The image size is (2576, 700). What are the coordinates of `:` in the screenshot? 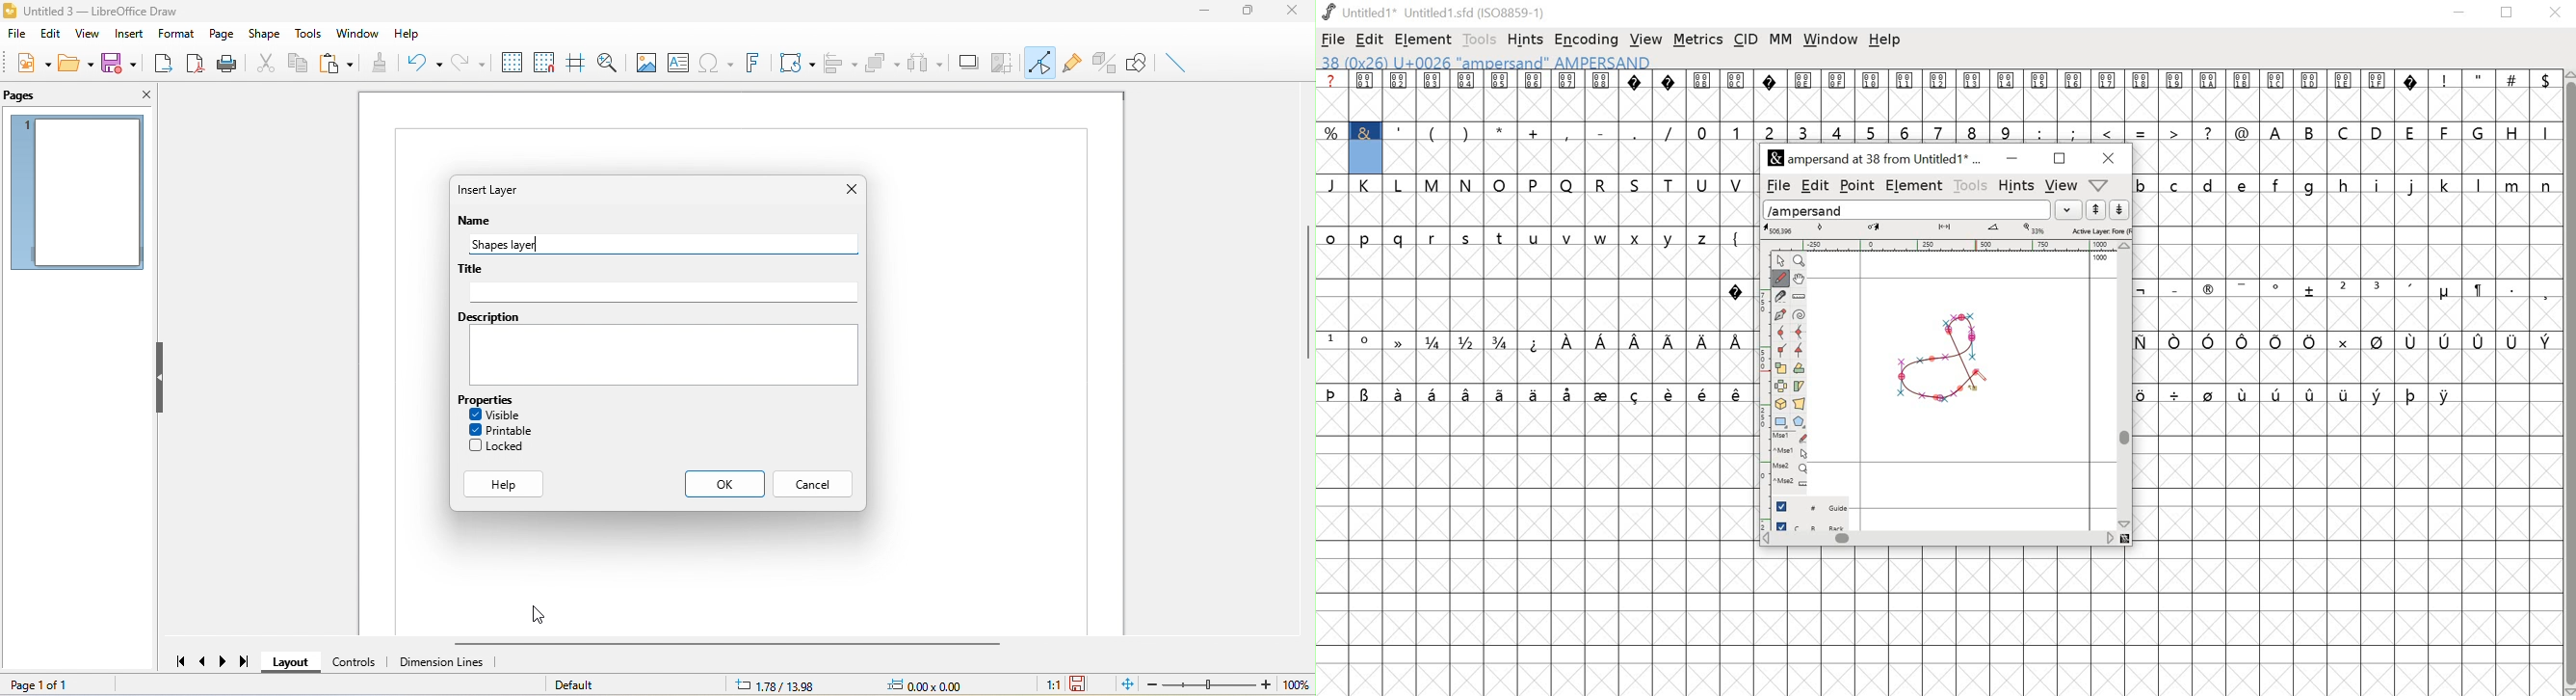 It's located at (2038, 132).